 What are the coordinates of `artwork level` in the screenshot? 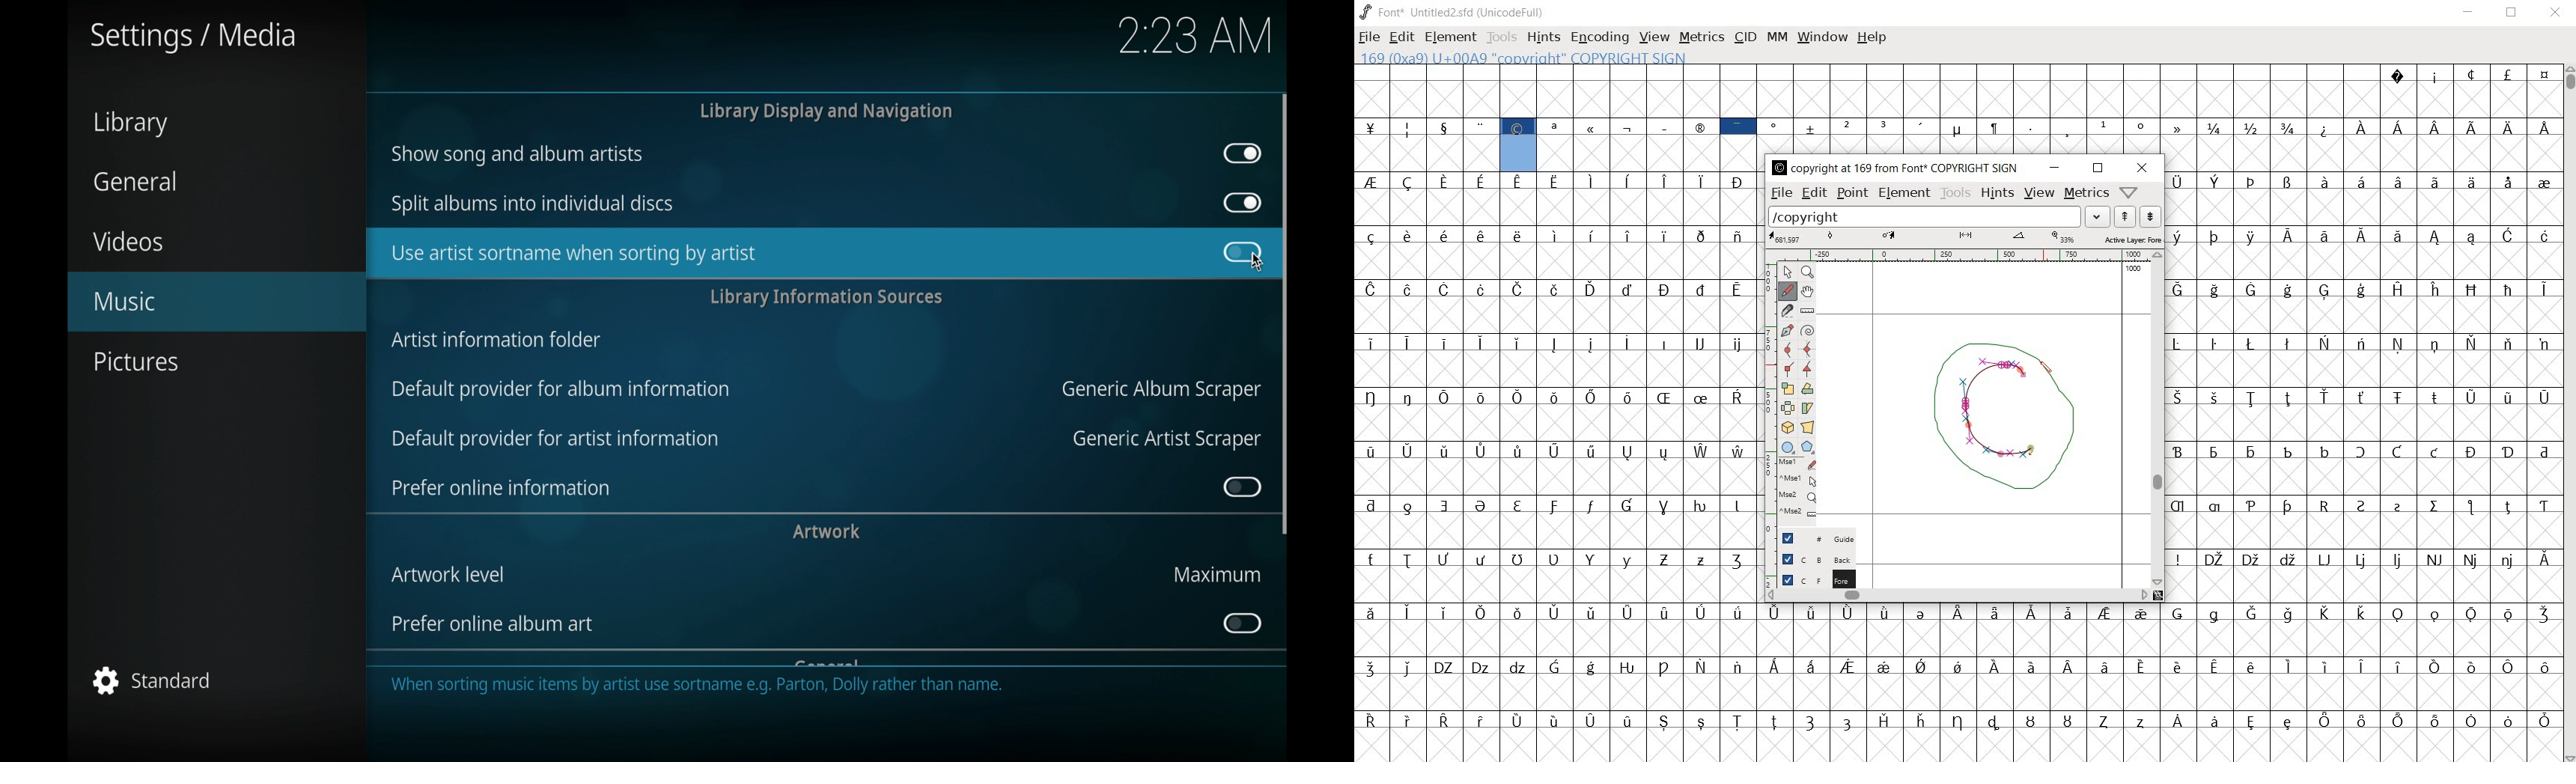 It's located at (449, 574).